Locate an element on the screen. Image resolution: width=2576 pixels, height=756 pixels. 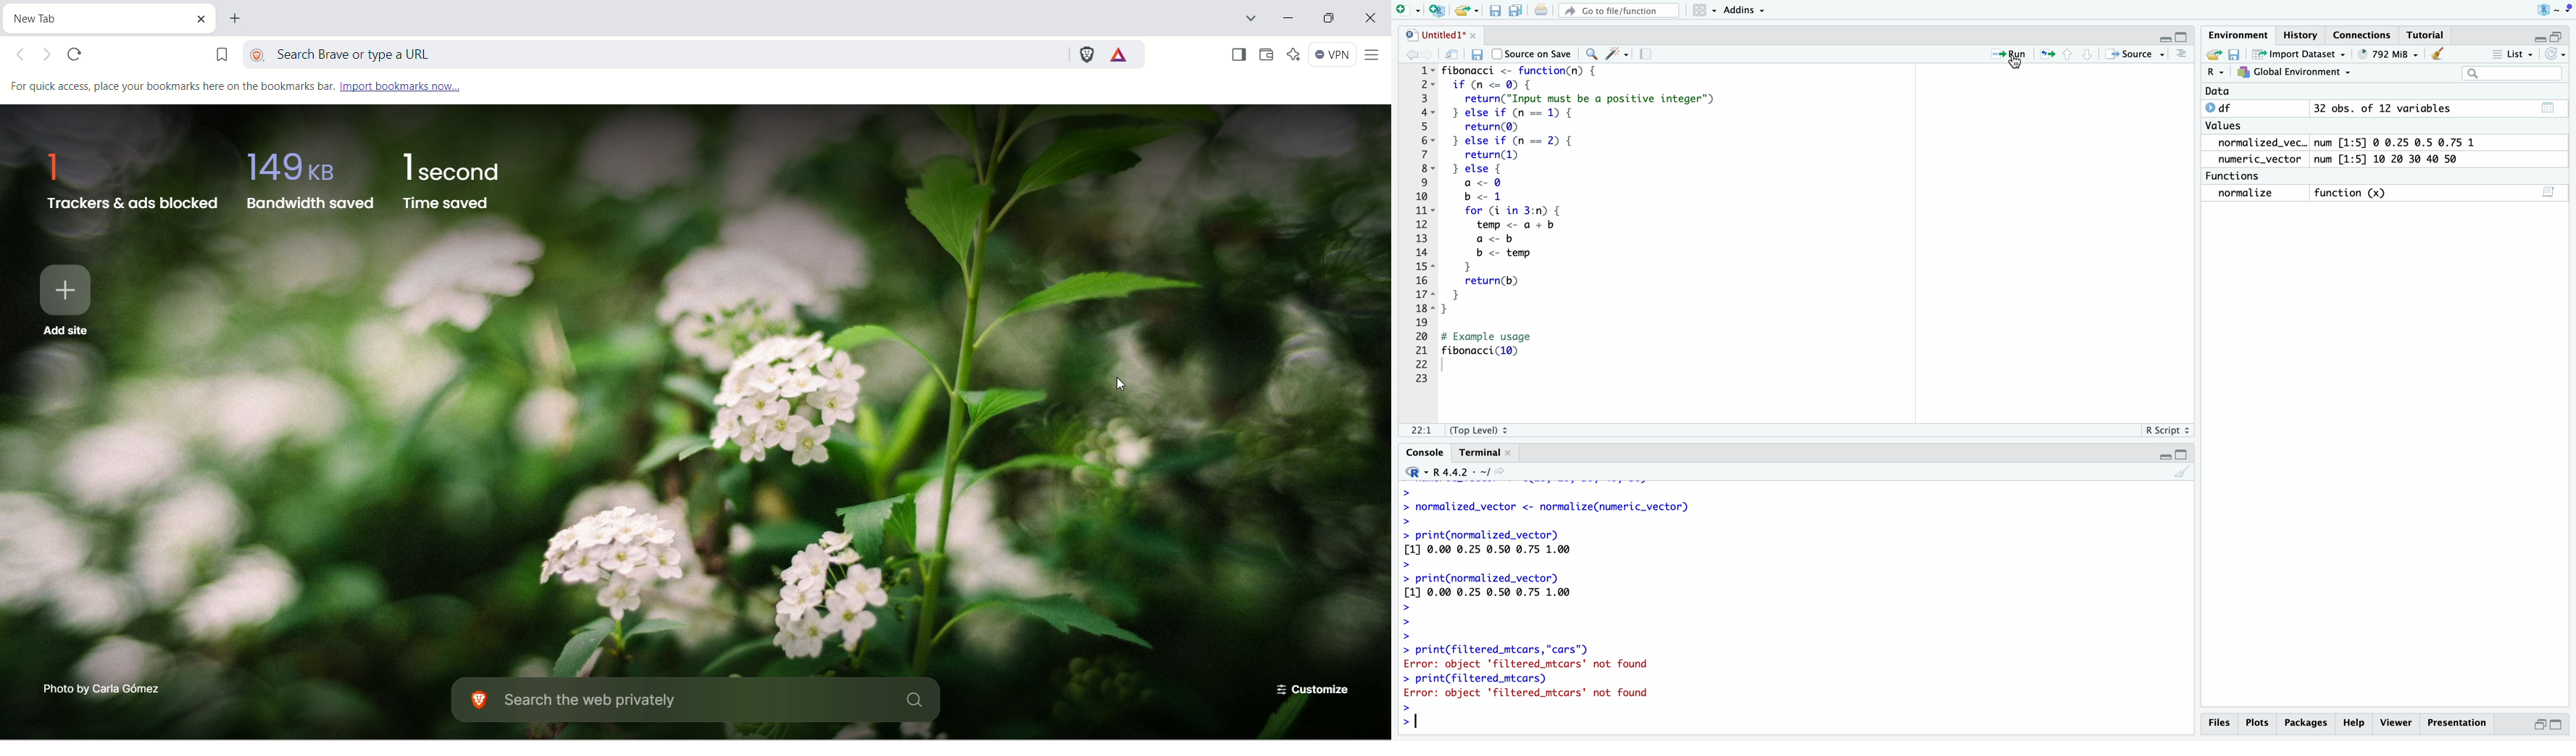
go to next section/chunk is located at coordinates (2090, 57).